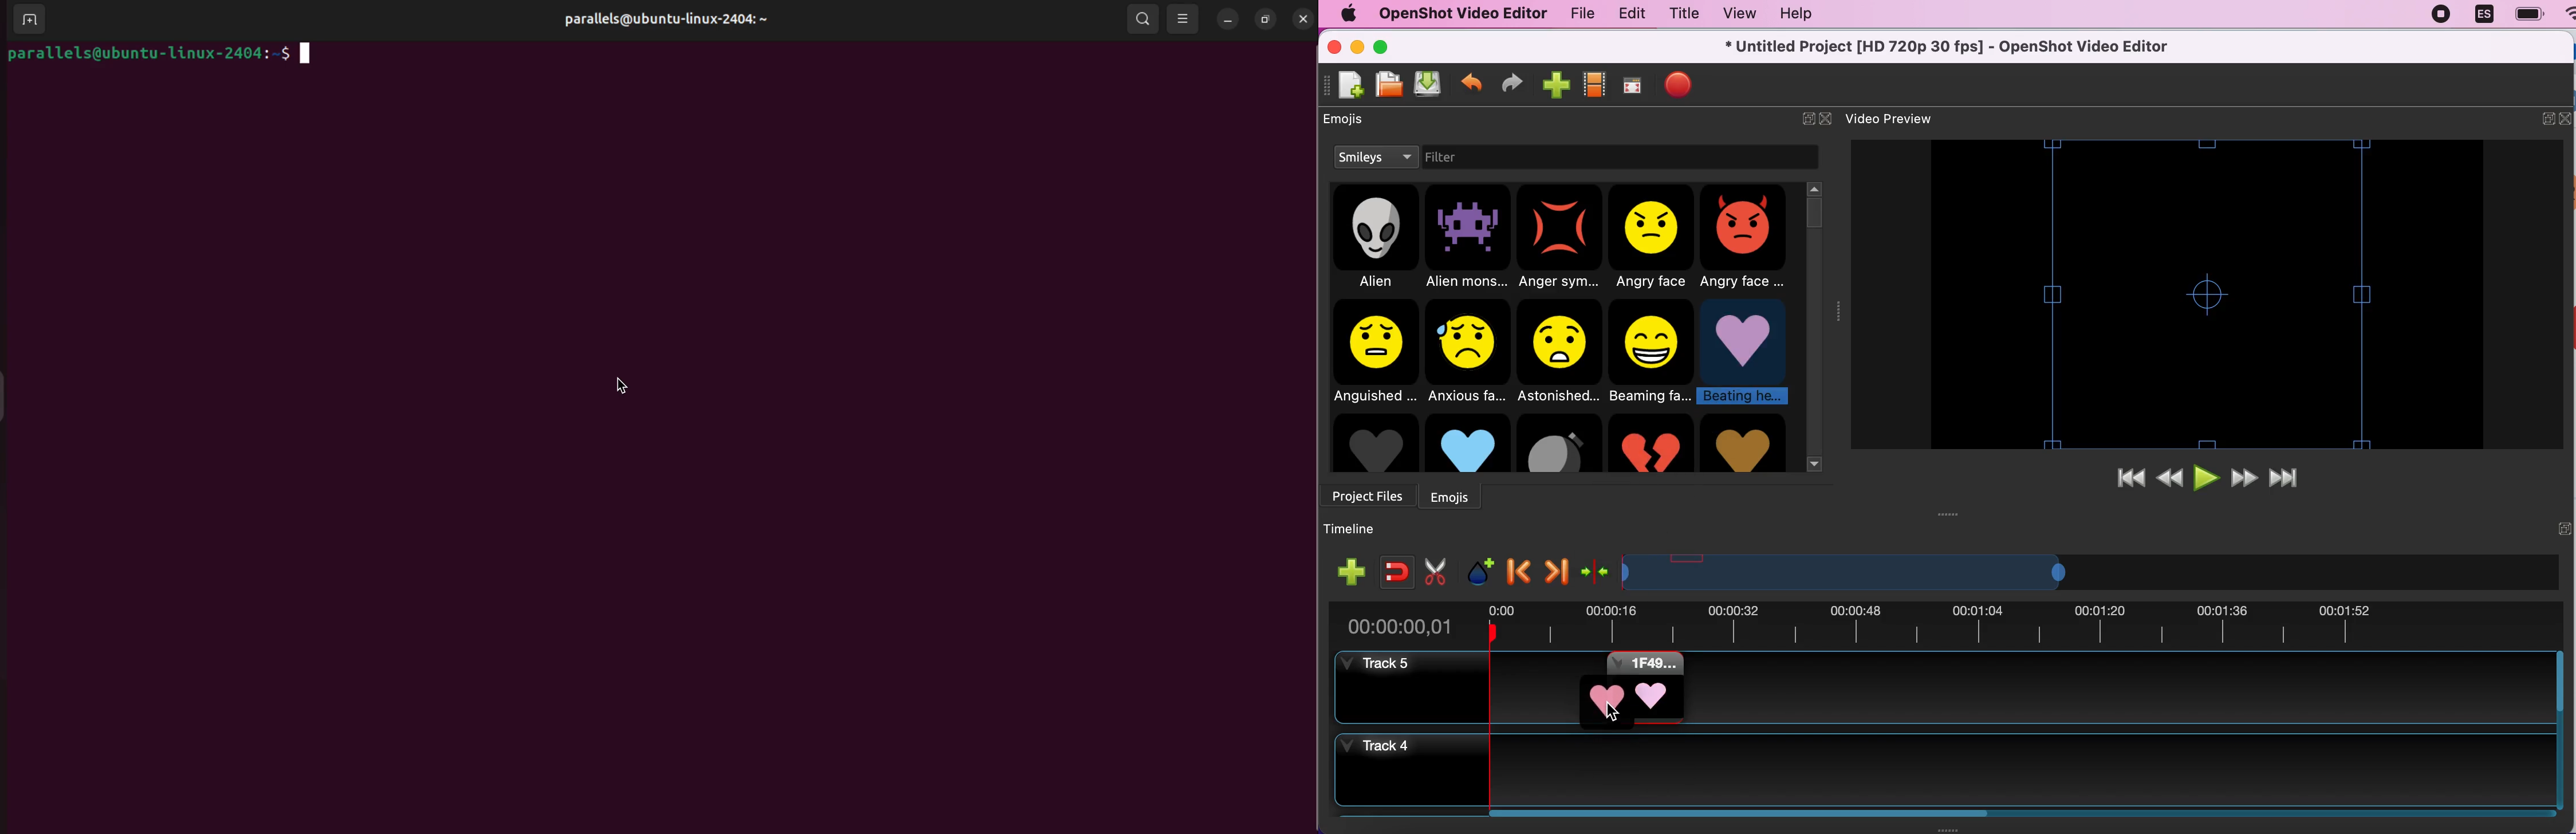  Describe the element at coordinates (1468, 239) in the screenshot. I see `alien monster` at that location.